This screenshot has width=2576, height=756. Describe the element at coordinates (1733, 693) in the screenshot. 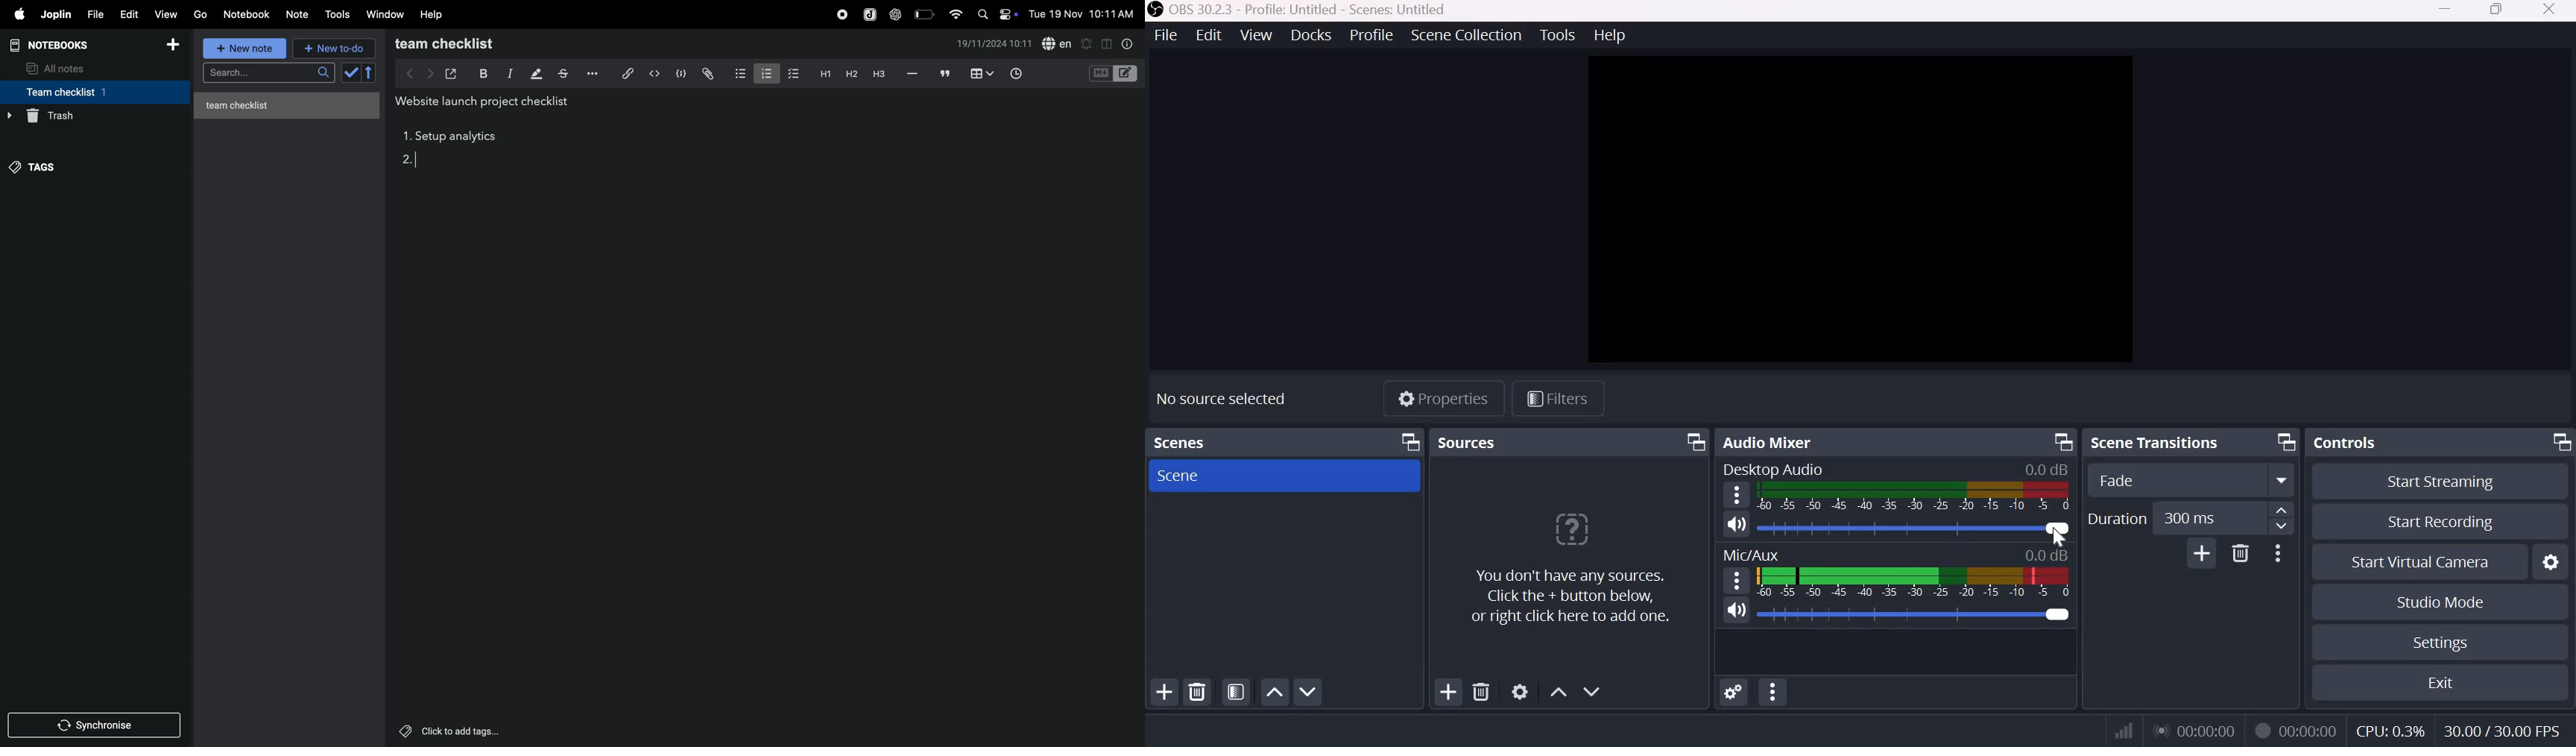

I see `Advanced Audio Properties` at that location.